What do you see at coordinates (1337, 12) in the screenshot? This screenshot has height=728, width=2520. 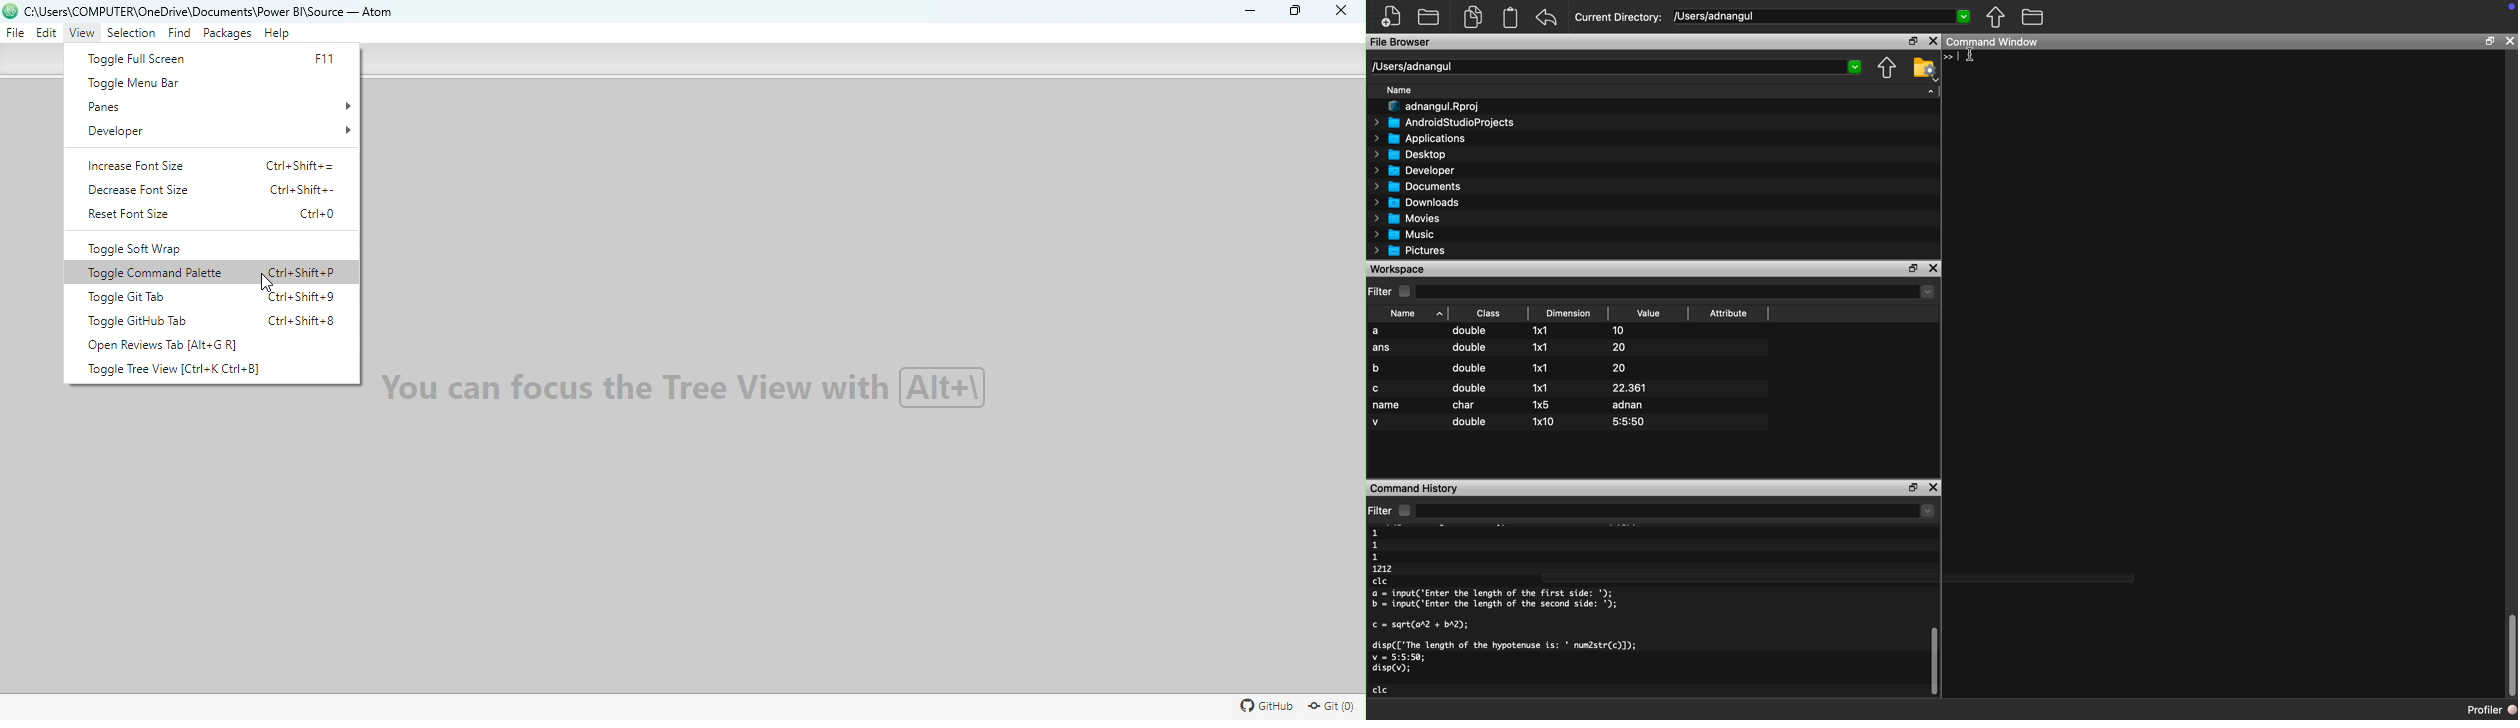 I see `close` at bounding box center [1337, 12].